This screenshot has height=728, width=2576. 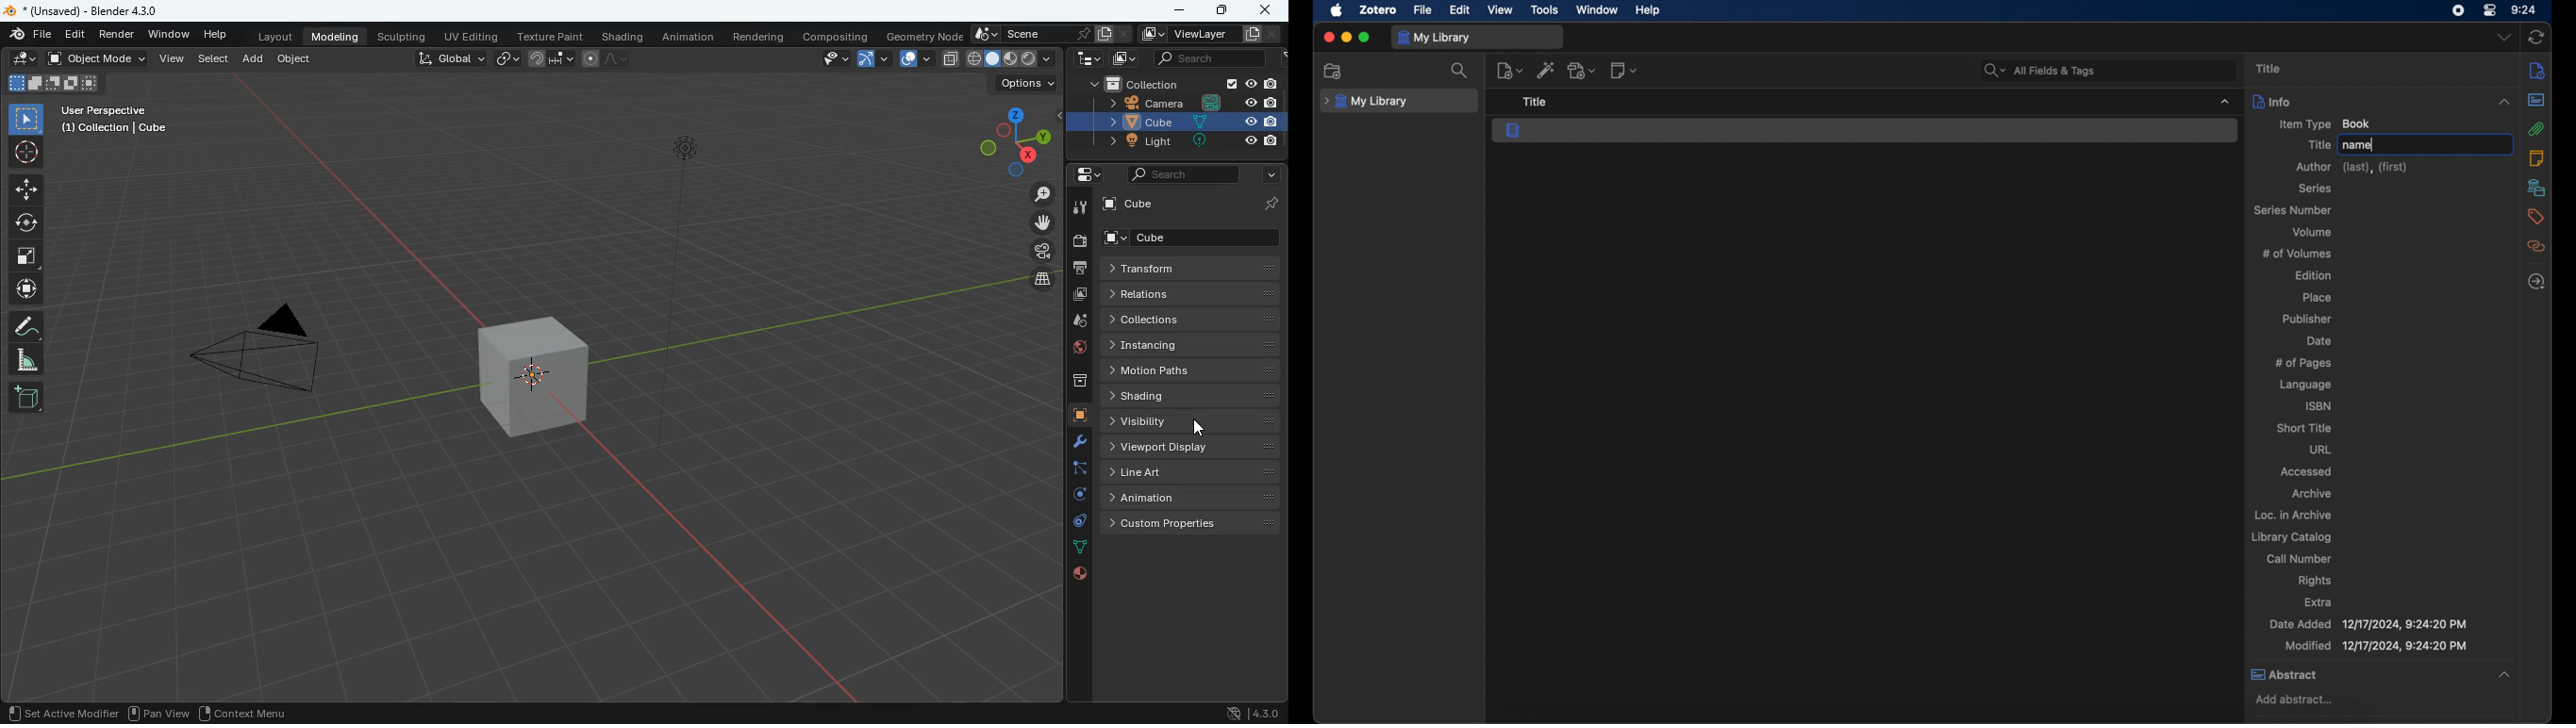 I want to click on cube, so click(x=1172, y=123).